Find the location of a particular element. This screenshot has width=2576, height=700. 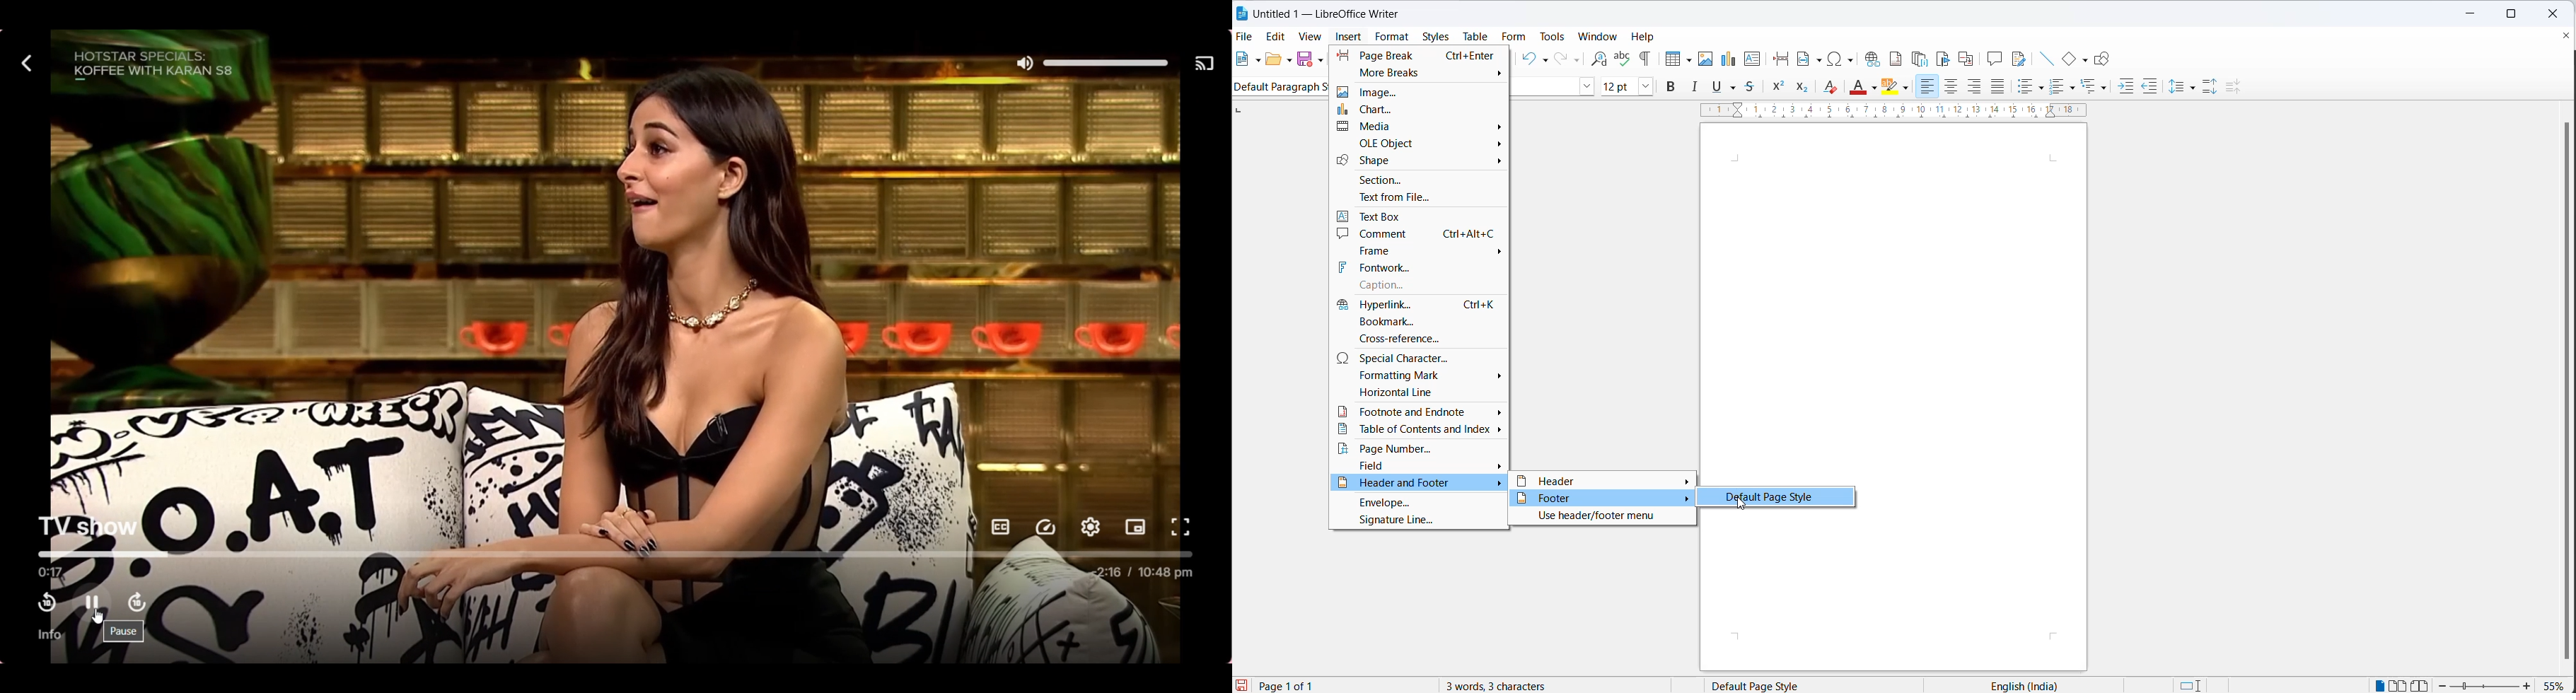

undo options is located at coordinates (1543, 59).